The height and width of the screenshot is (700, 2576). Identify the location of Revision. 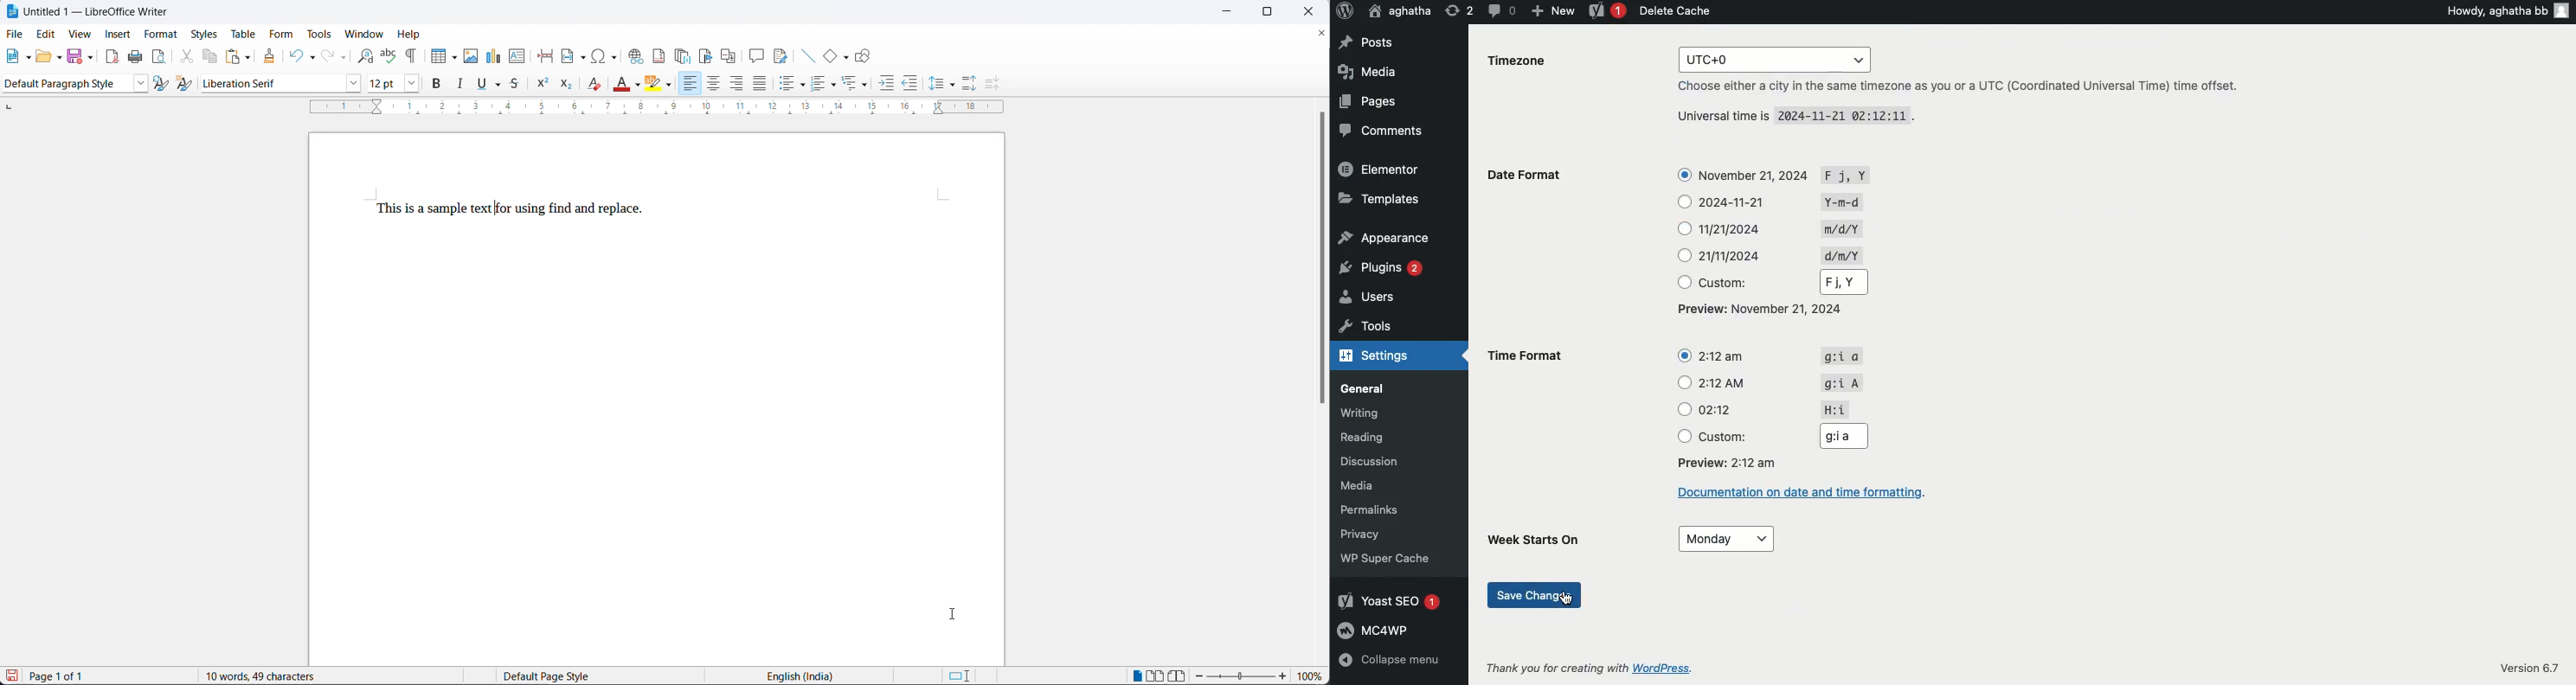
(1455, 12).